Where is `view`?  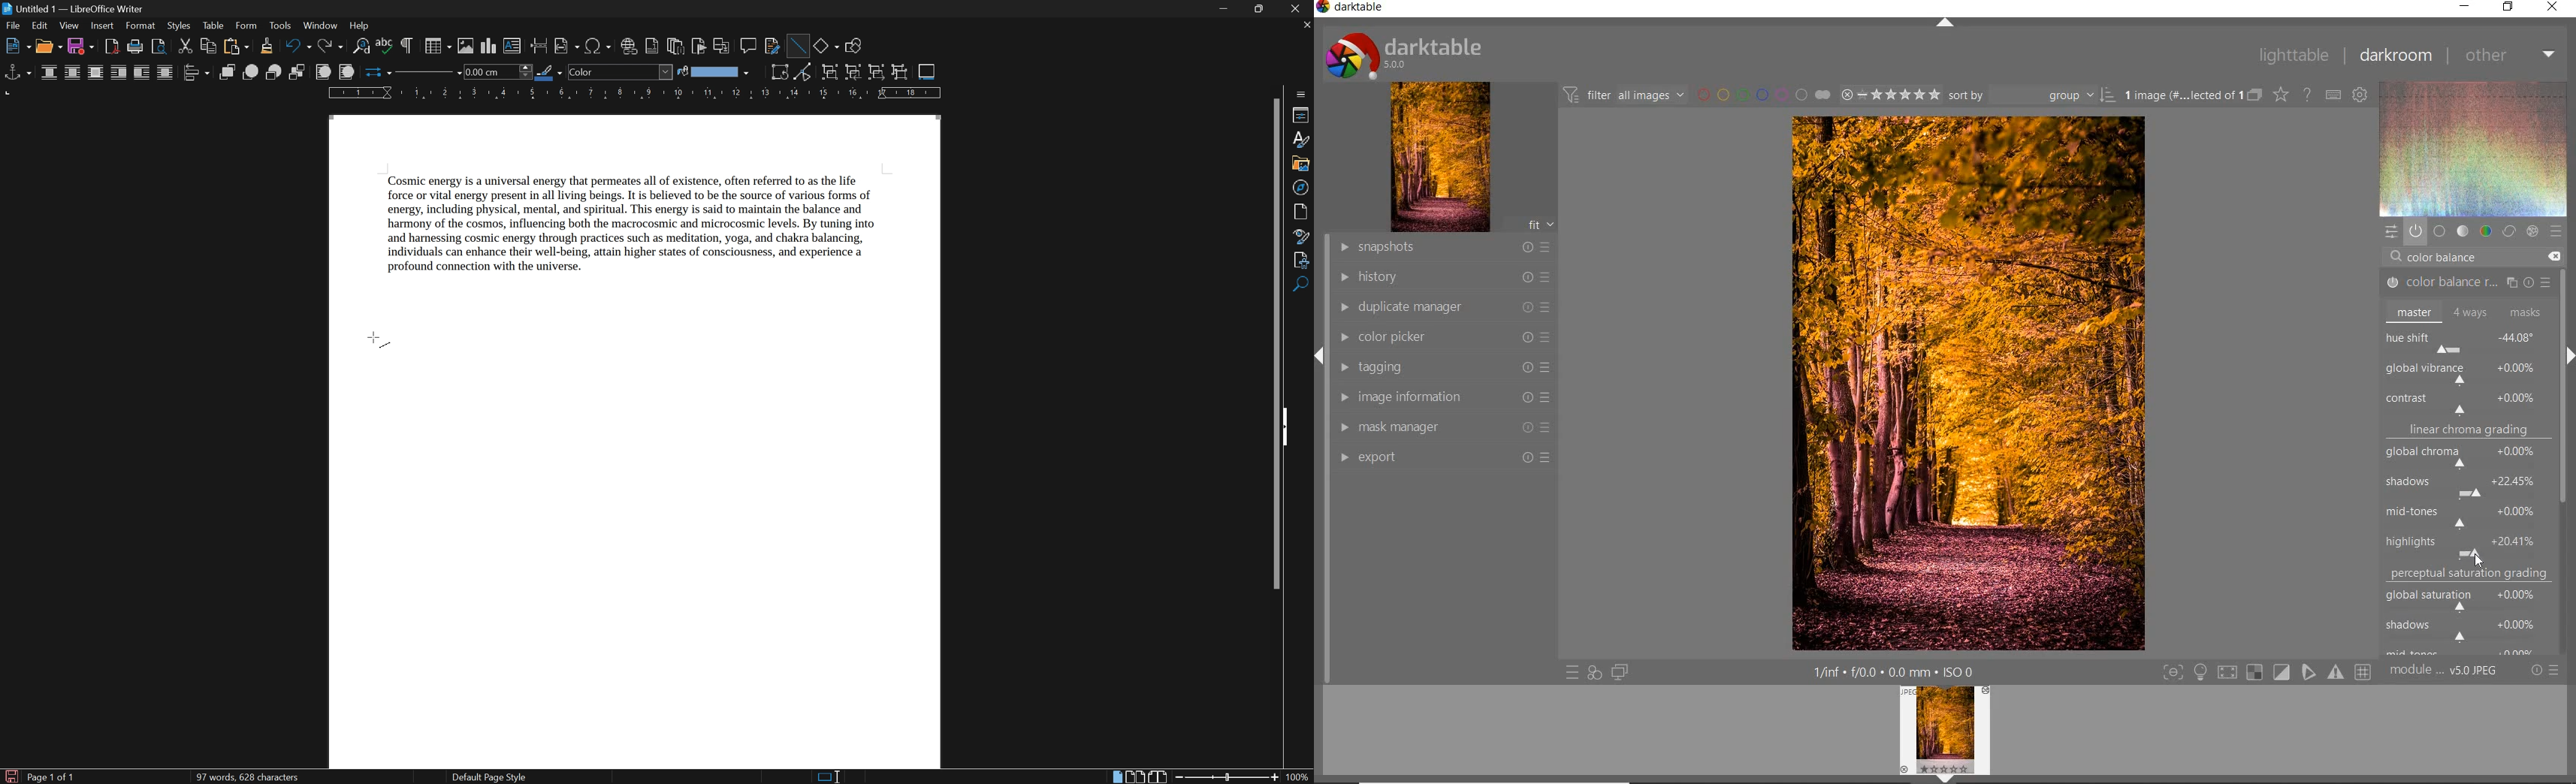 view is located at coordinates (69, 26).